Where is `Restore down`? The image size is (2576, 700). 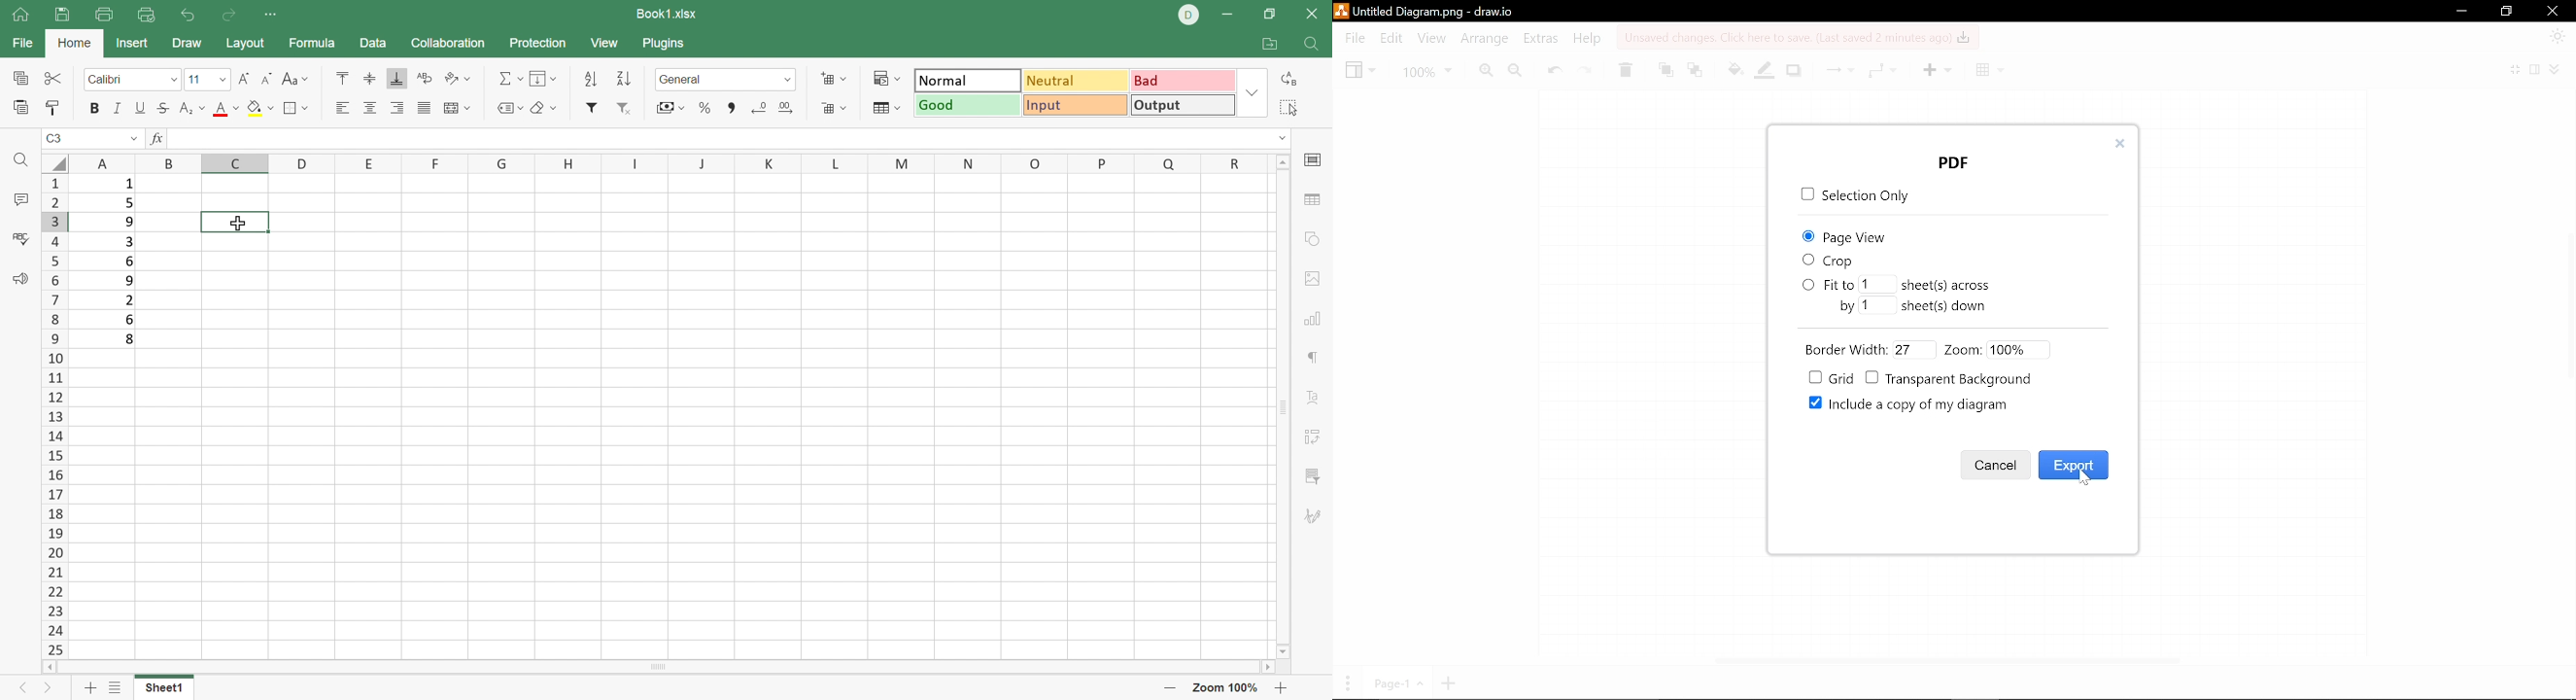 Restore down is located at coordinates (1271, 15).